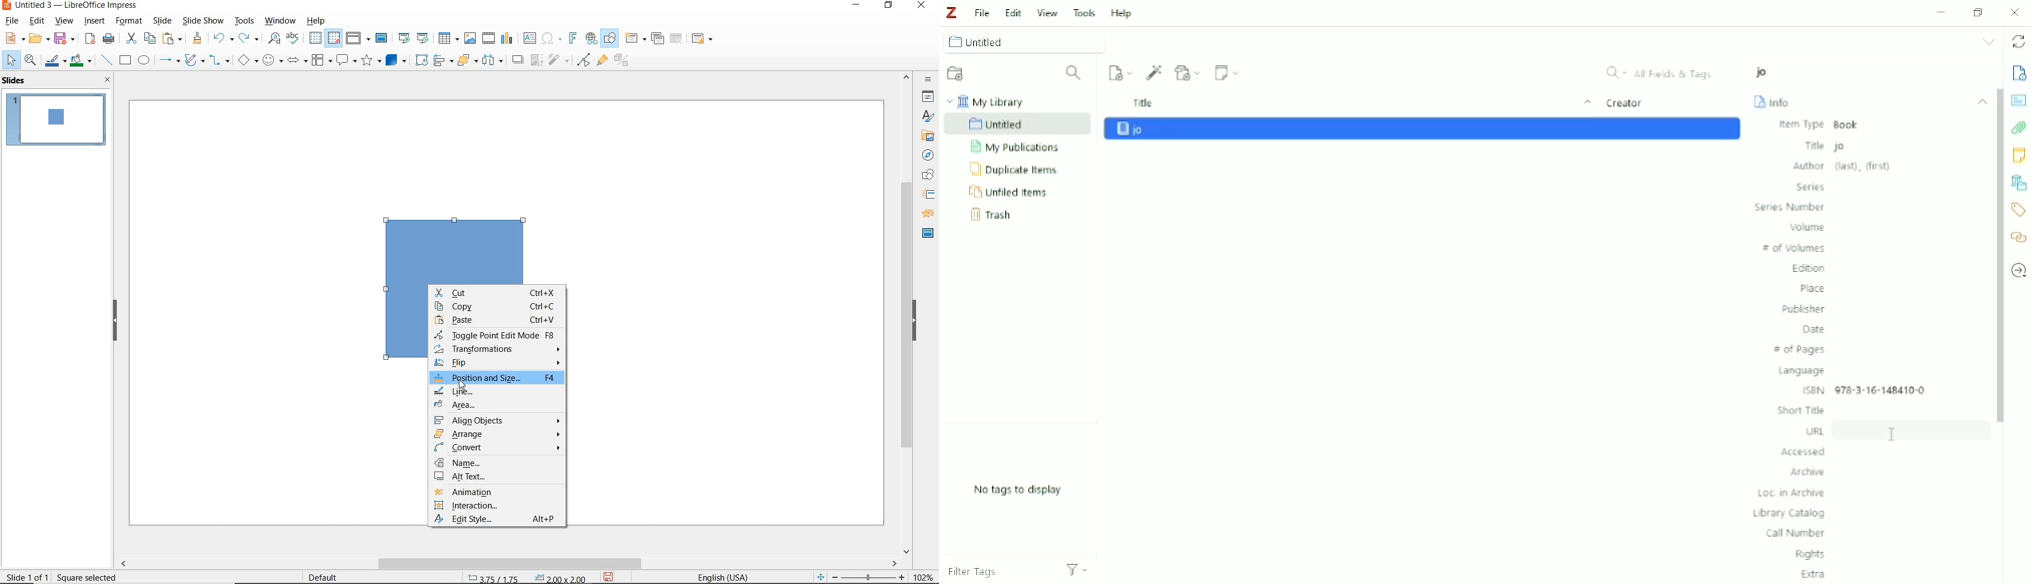 The height and width of the screenshot is (588, 2044). What do you see at coordinates (498, 379) in the screenshot?
I see `POSITION AND SIZE` at bounding box center [498, 379].